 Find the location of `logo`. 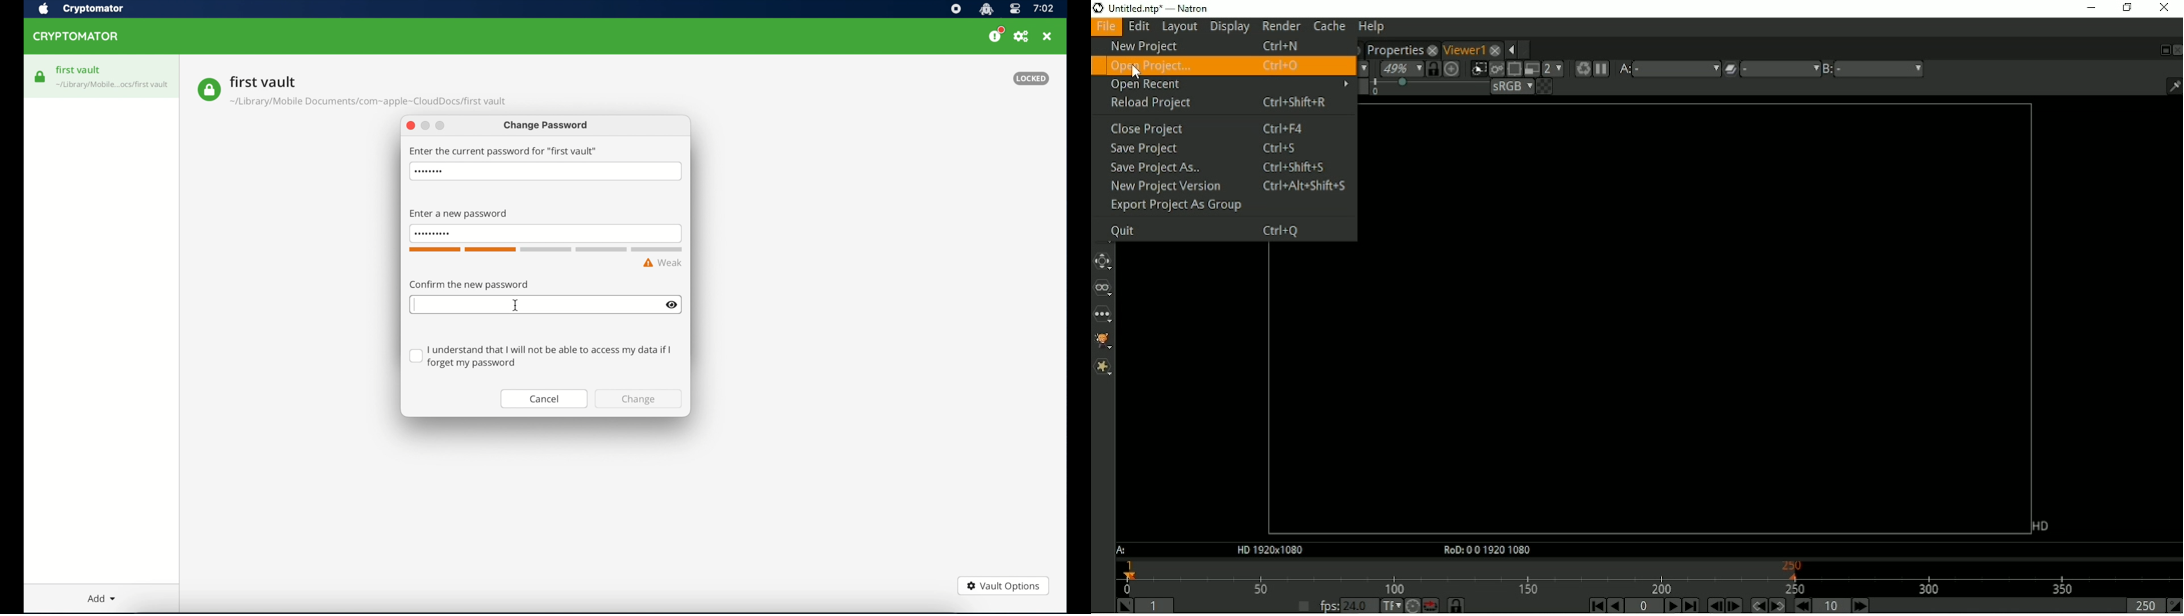

logo is located at coordinates (1098, 8).